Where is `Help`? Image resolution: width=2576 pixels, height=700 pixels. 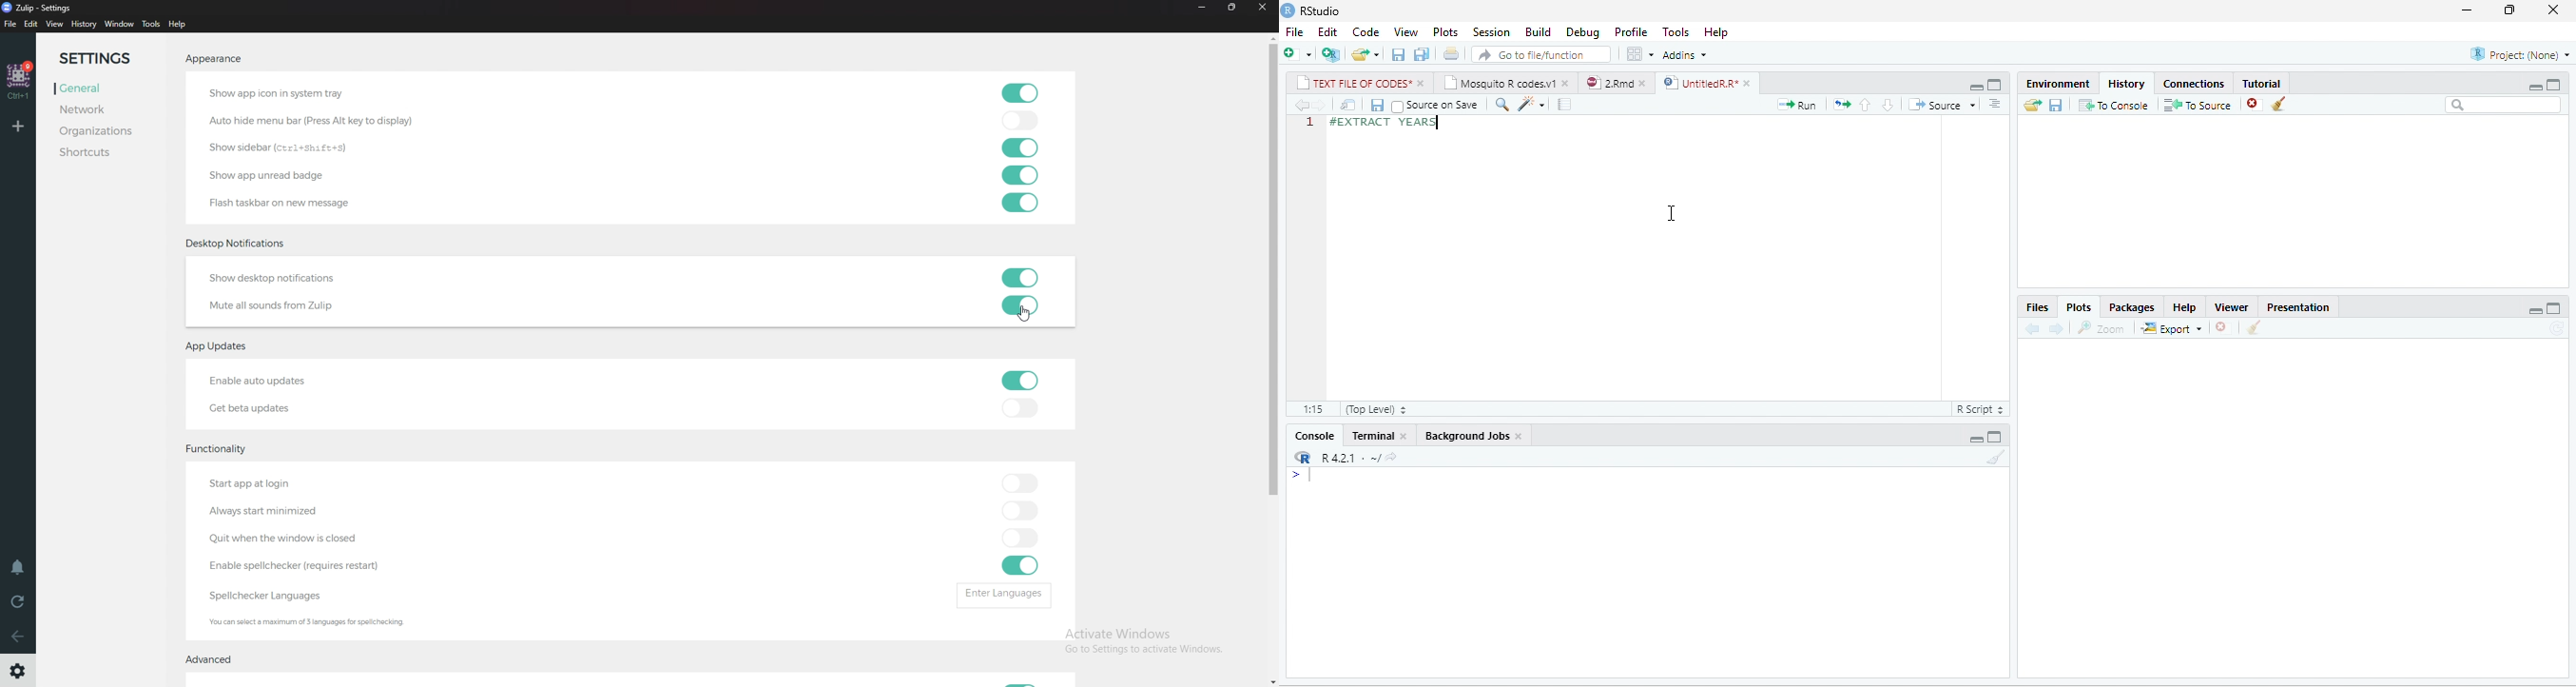 Help is located at coordinates (2185, 307).